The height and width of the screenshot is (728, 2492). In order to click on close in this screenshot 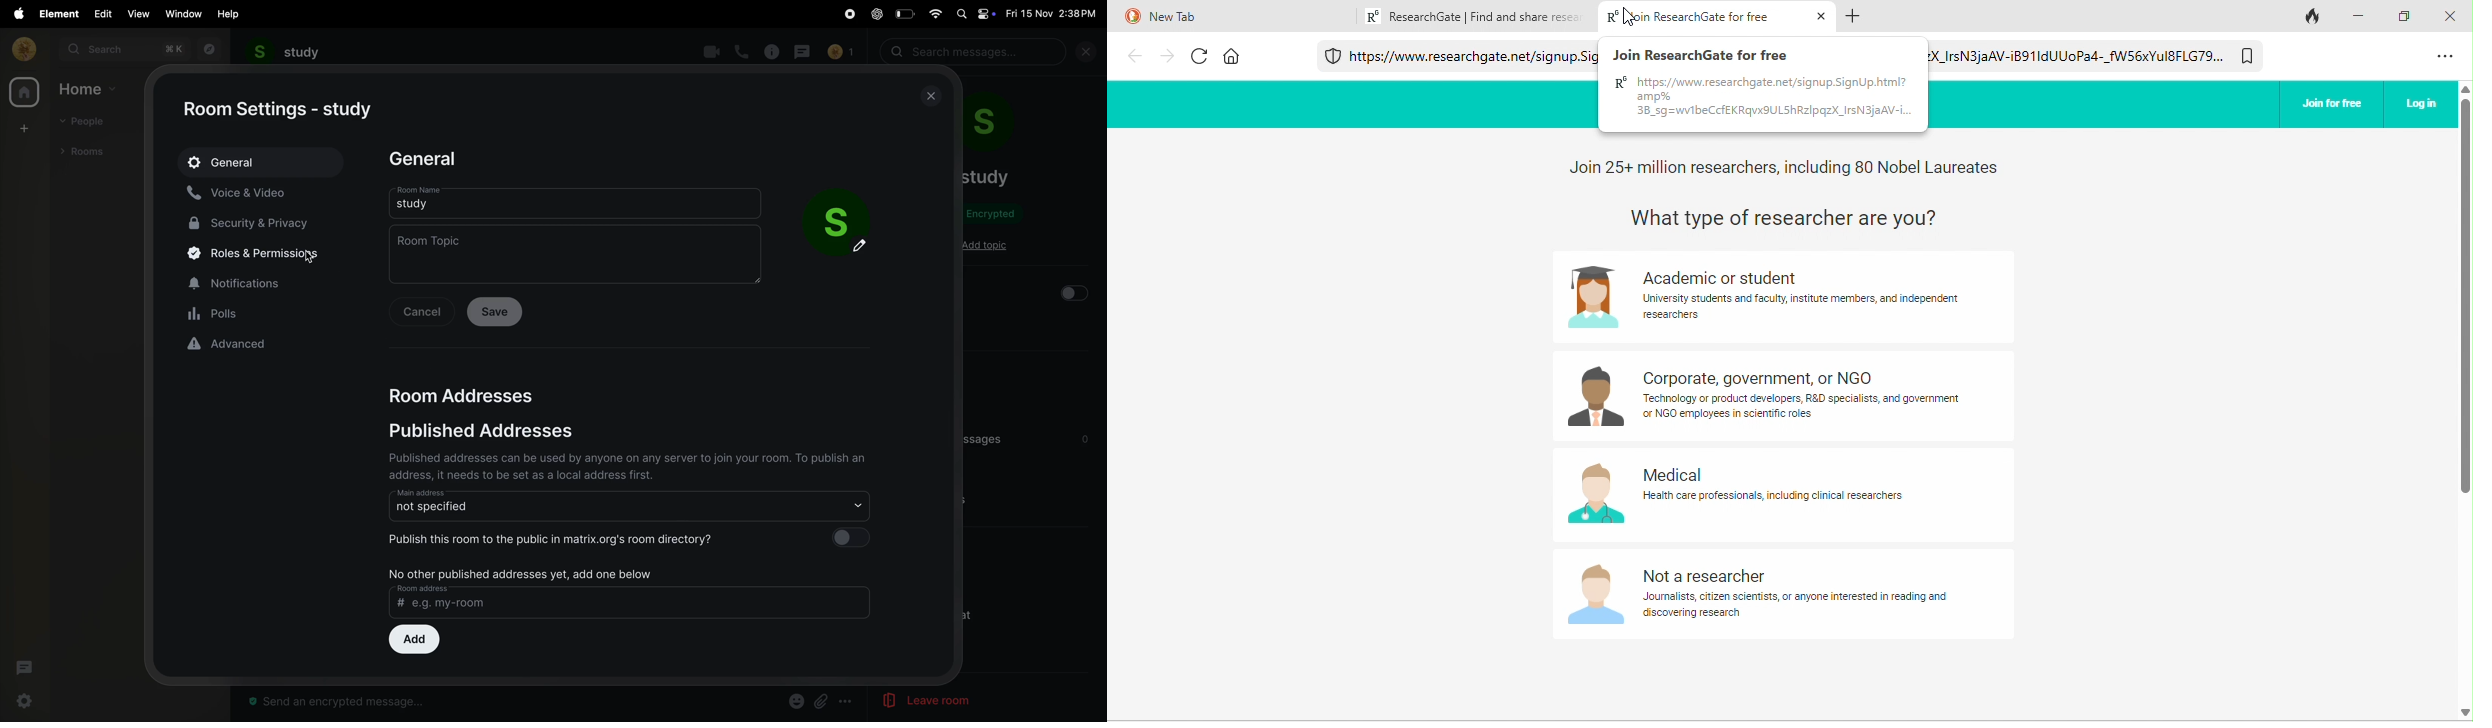, I will do `click(1090, 54)`.